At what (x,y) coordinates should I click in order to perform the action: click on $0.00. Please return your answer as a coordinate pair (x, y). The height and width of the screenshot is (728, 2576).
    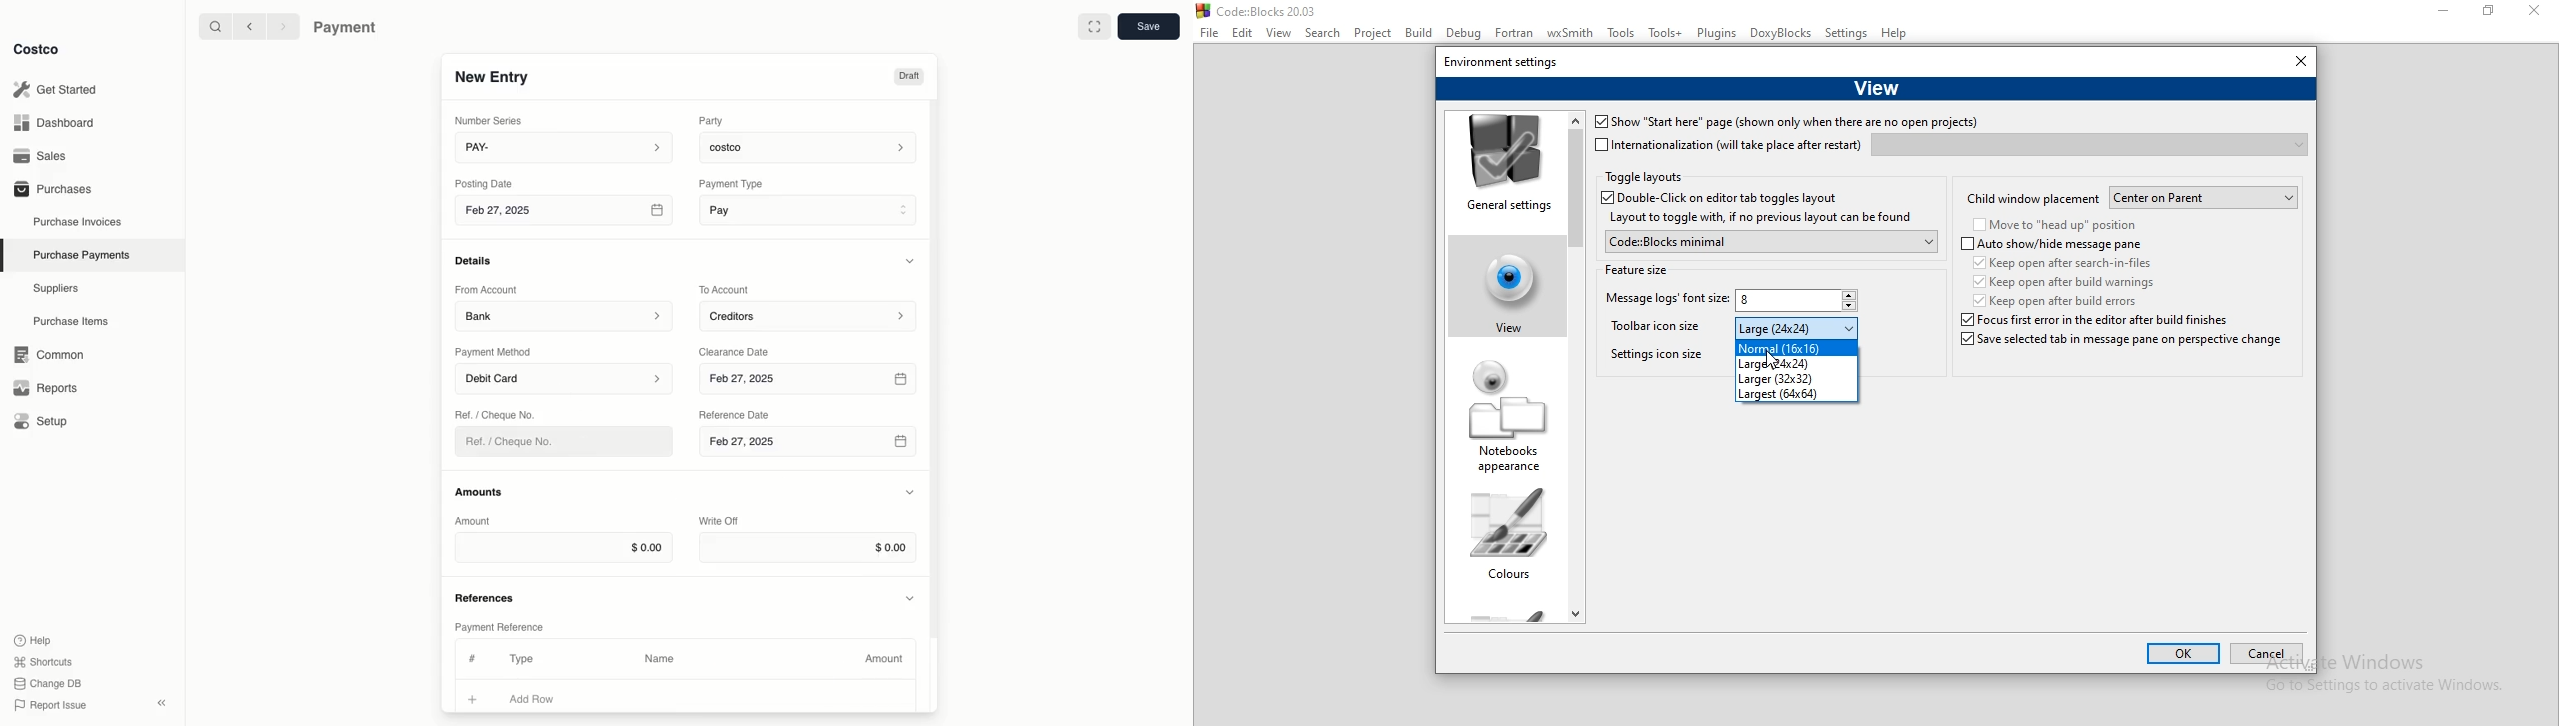
    Looking at the image, I should click on (564, 547).